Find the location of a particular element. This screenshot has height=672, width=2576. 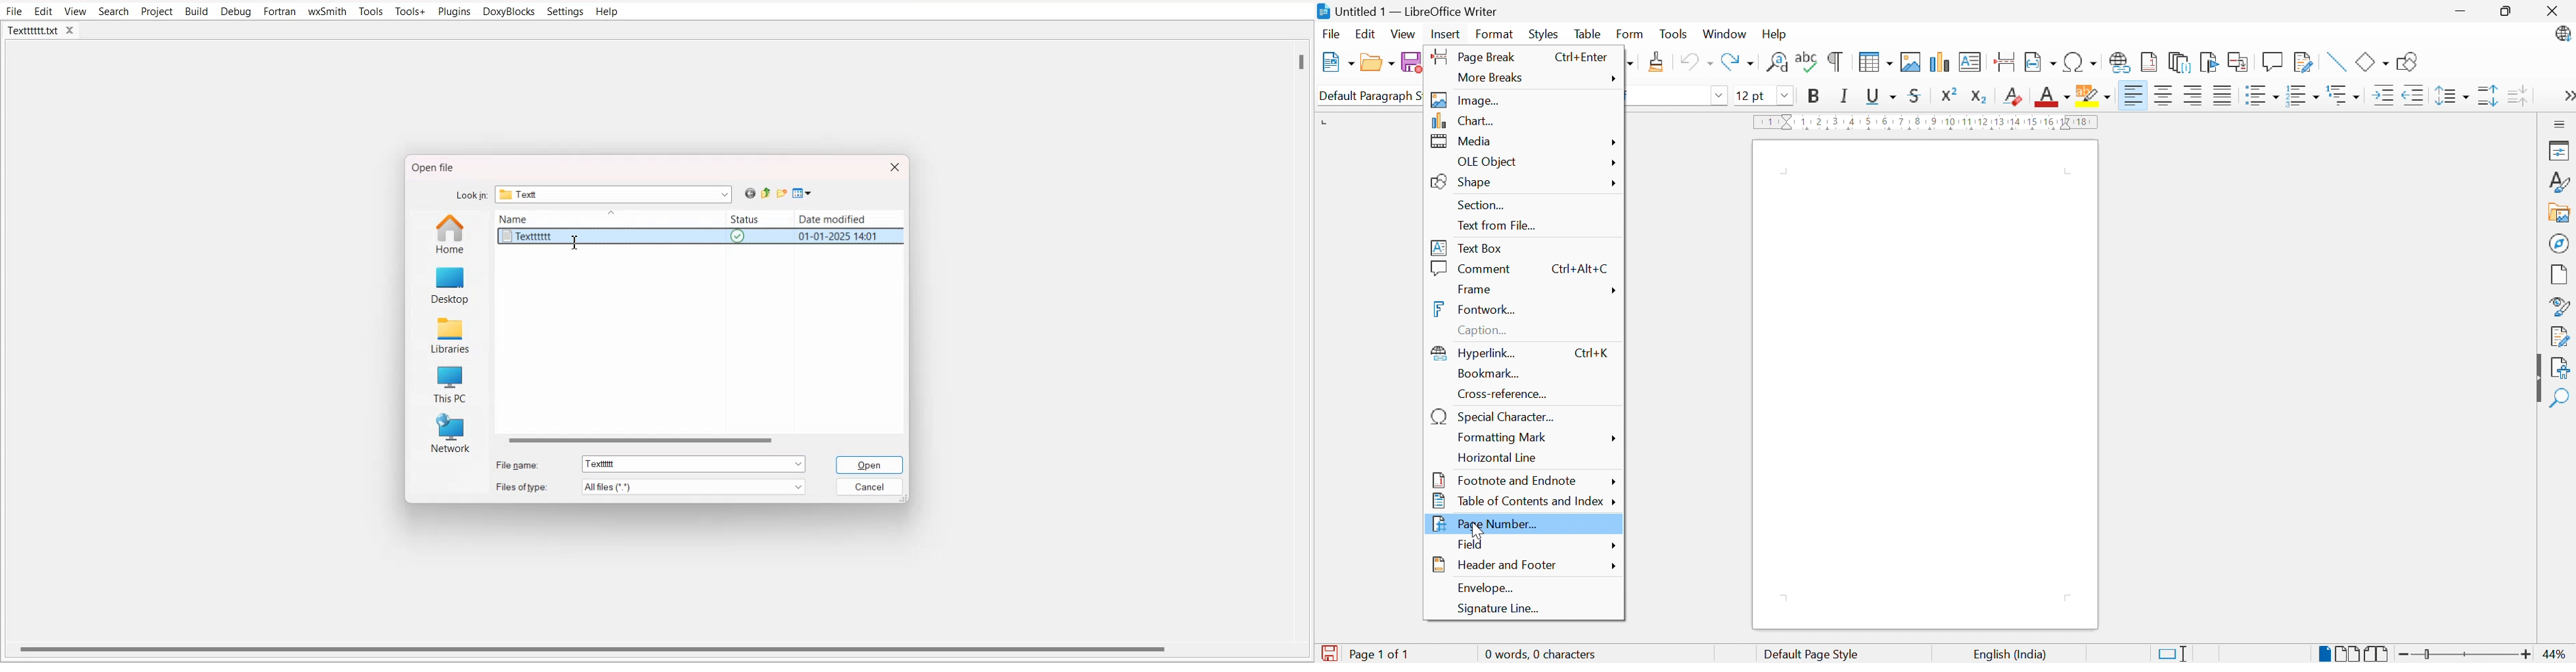

More is located at coordinates (1618, 141).